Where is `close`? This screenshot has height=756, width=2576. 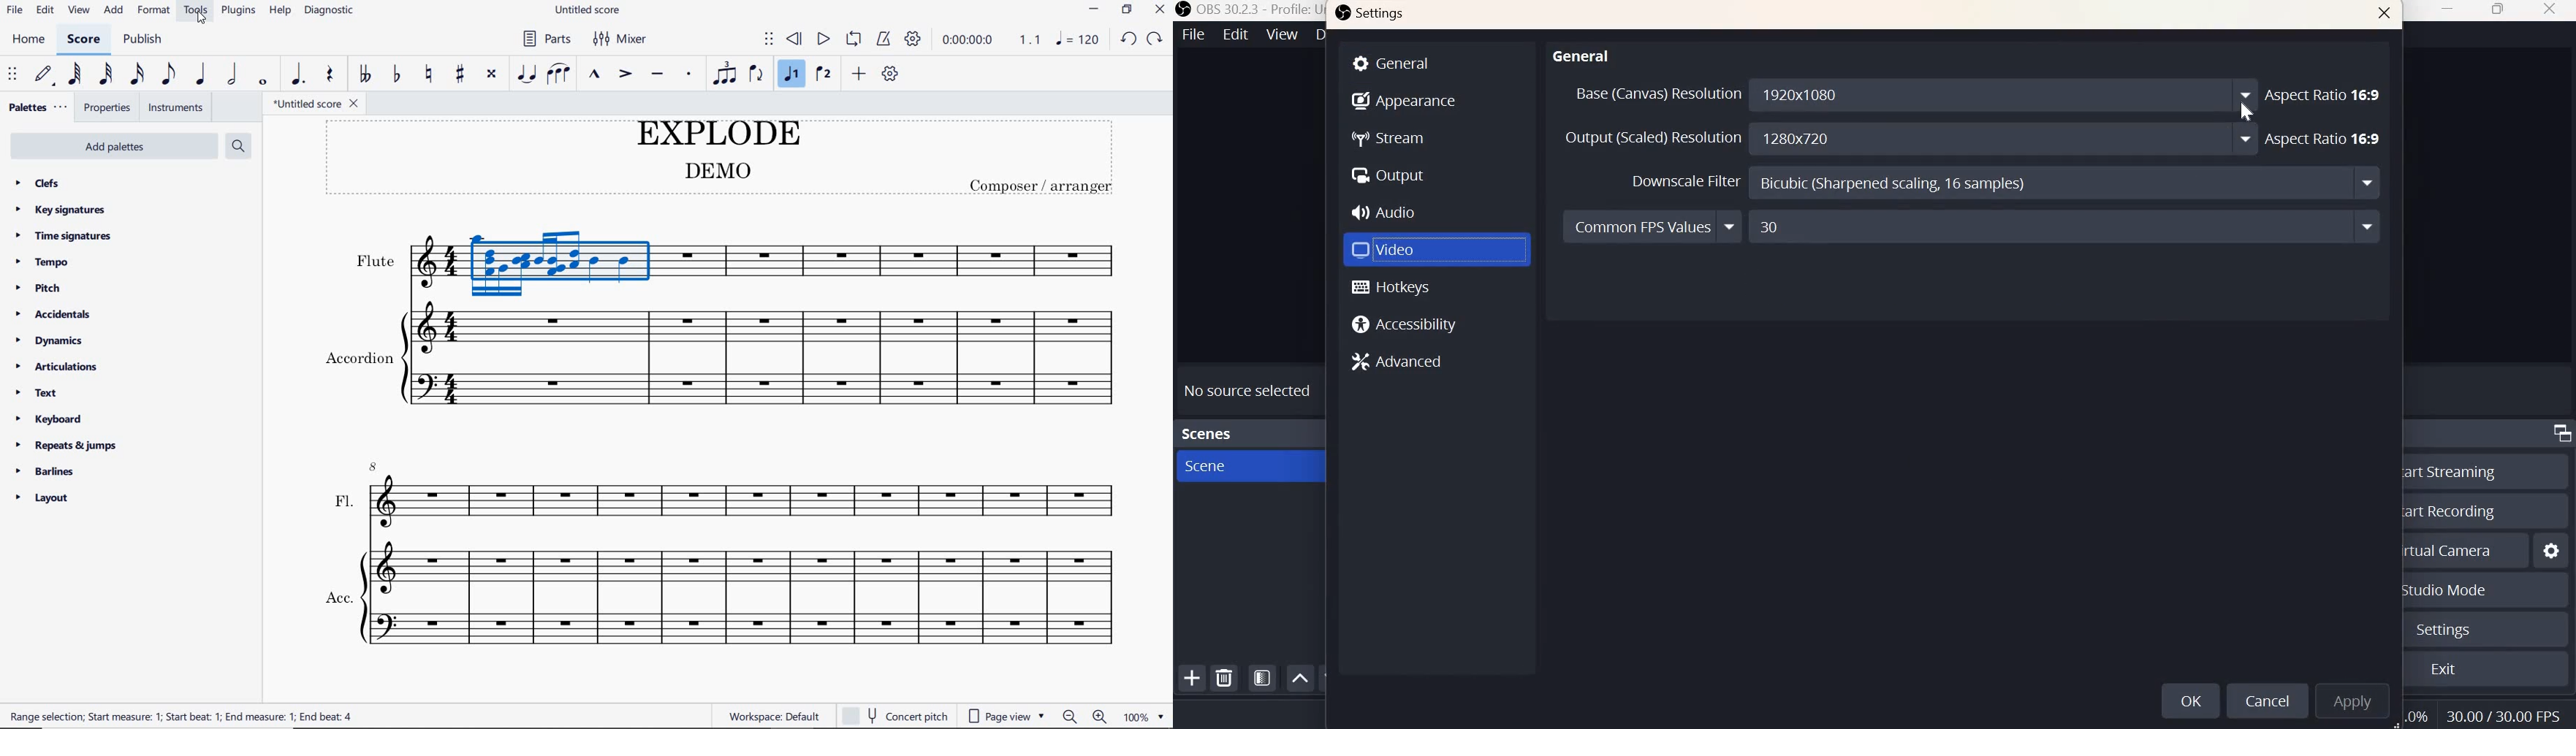 close is located at coordinates (2385, 15).